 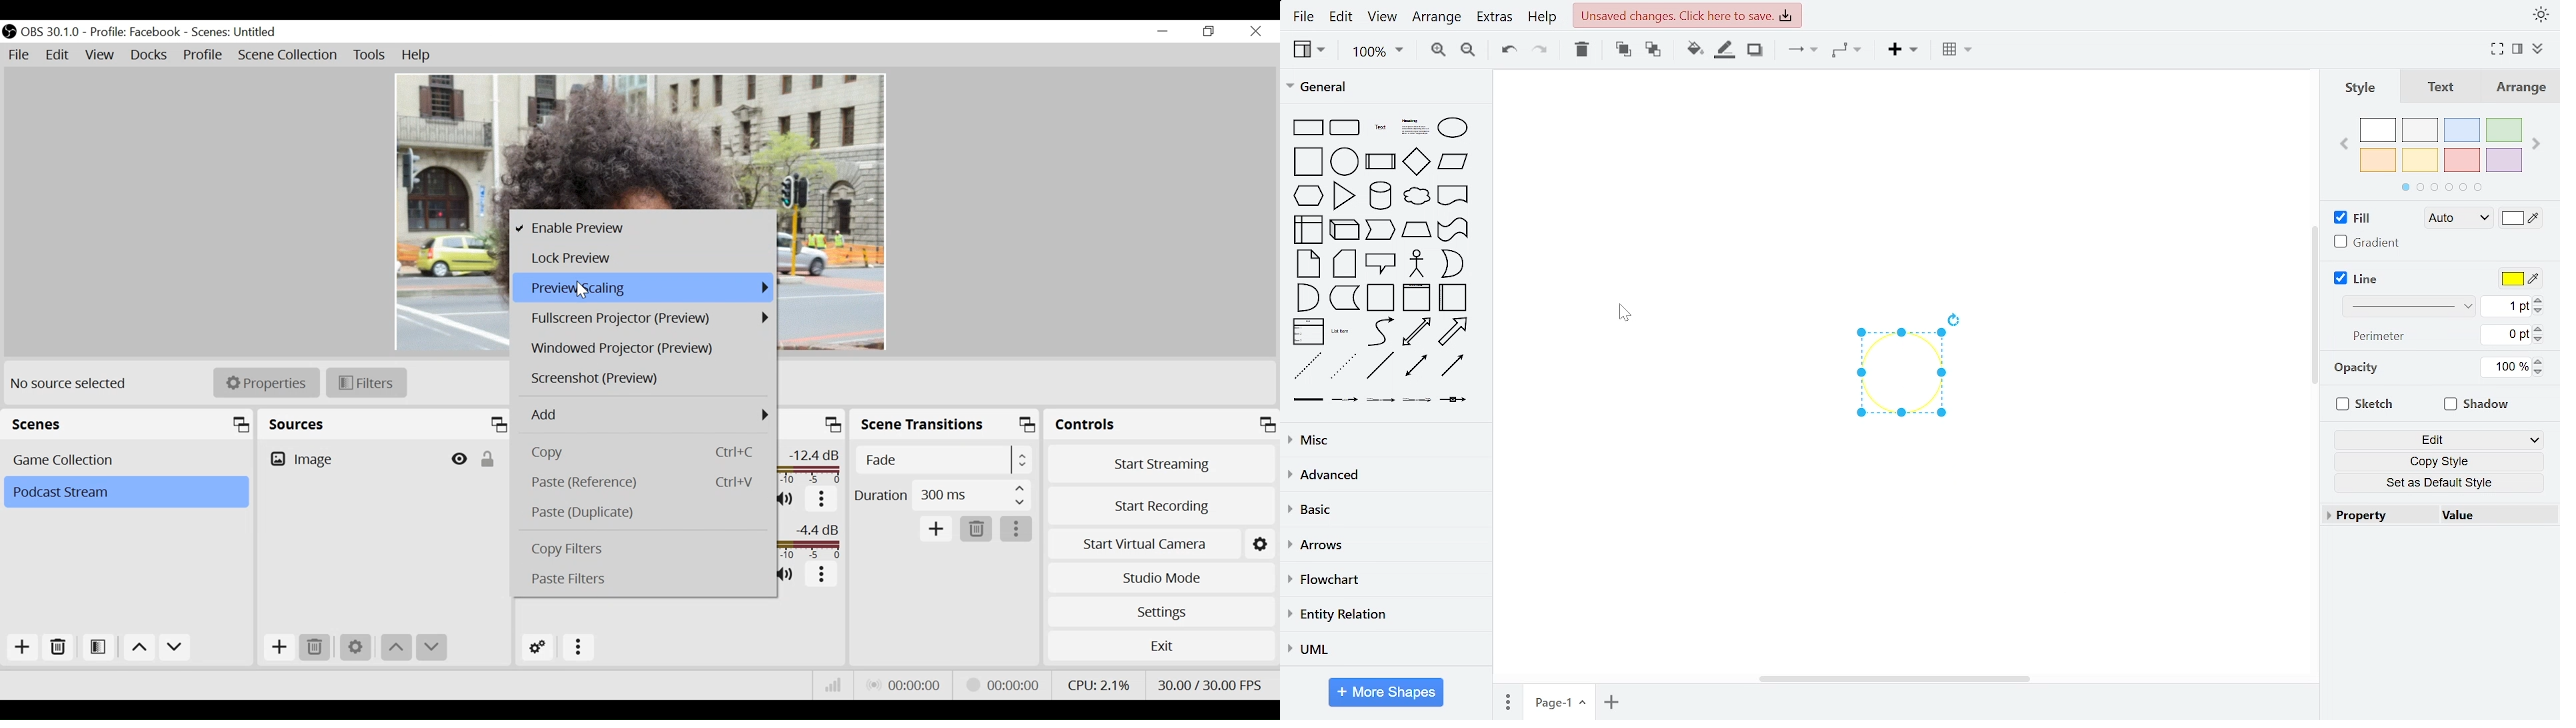 What do you see at coordinates (1386, 580) in the screenshot?
I see `flowchart` at bounding box center [1386, 580].